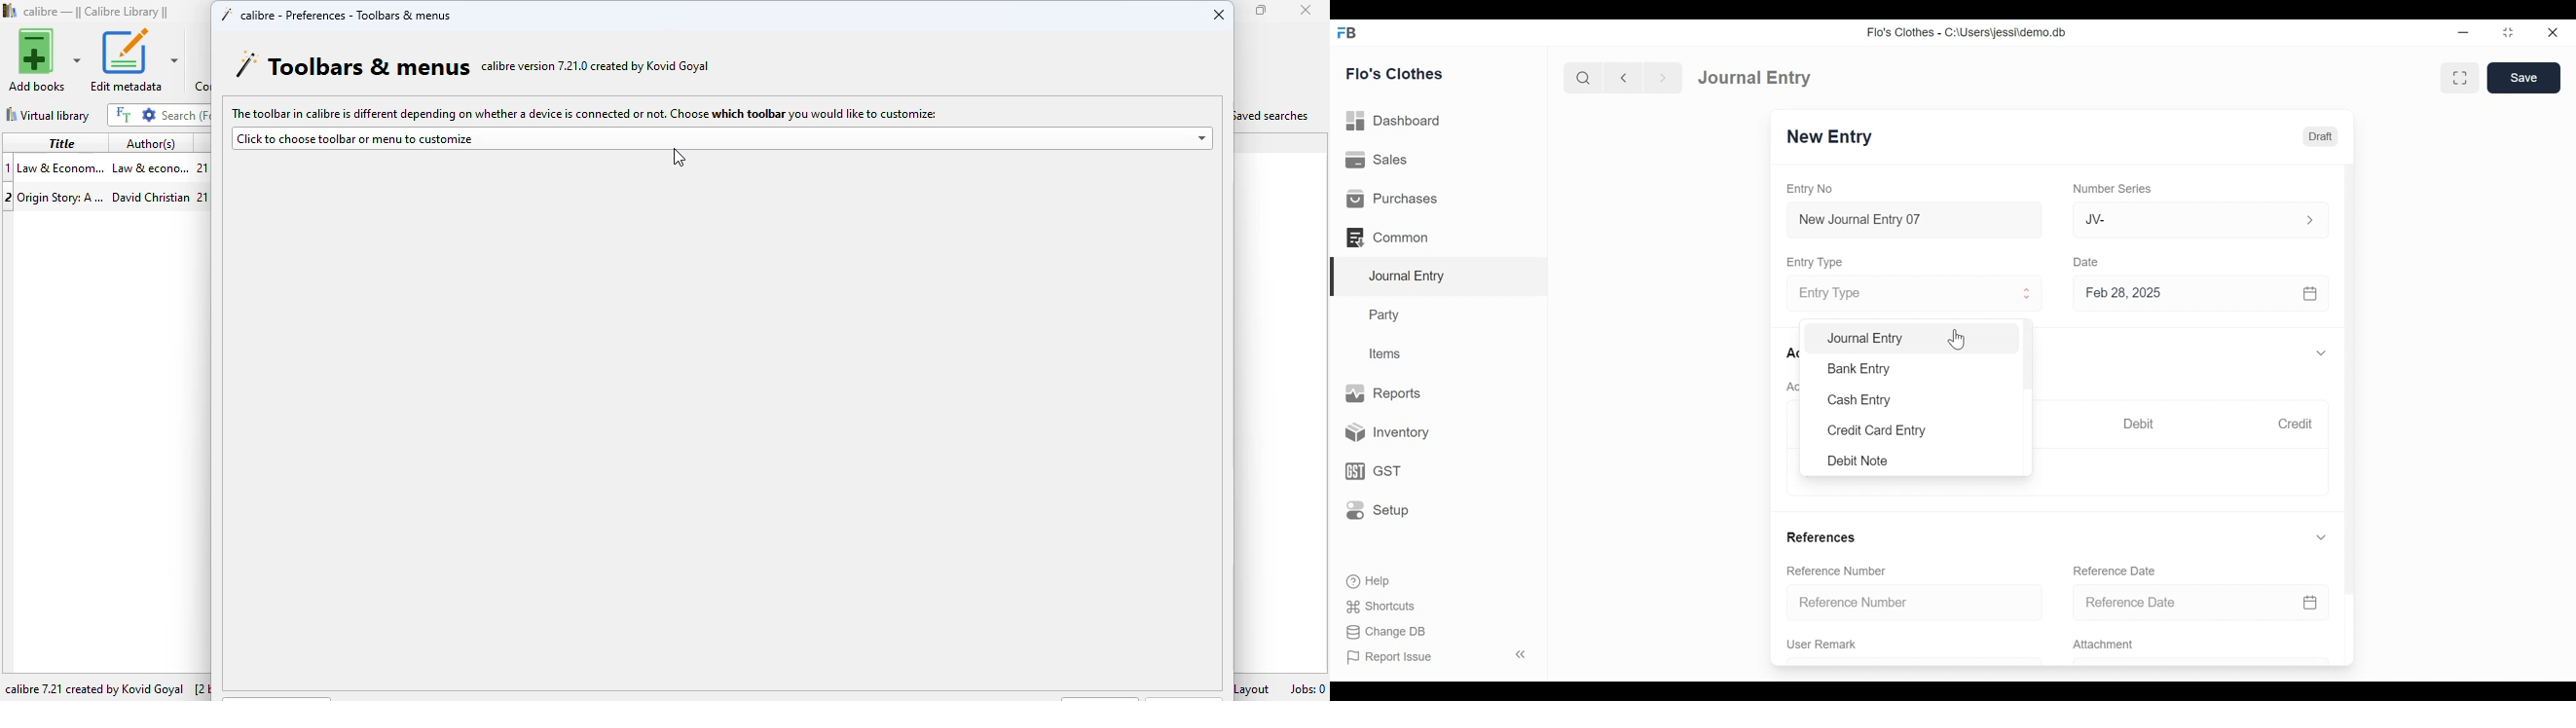  What do you see at coordinates (1377, 509) in the screenshot?
I see `Setup` at bounding box center [1377, 509].